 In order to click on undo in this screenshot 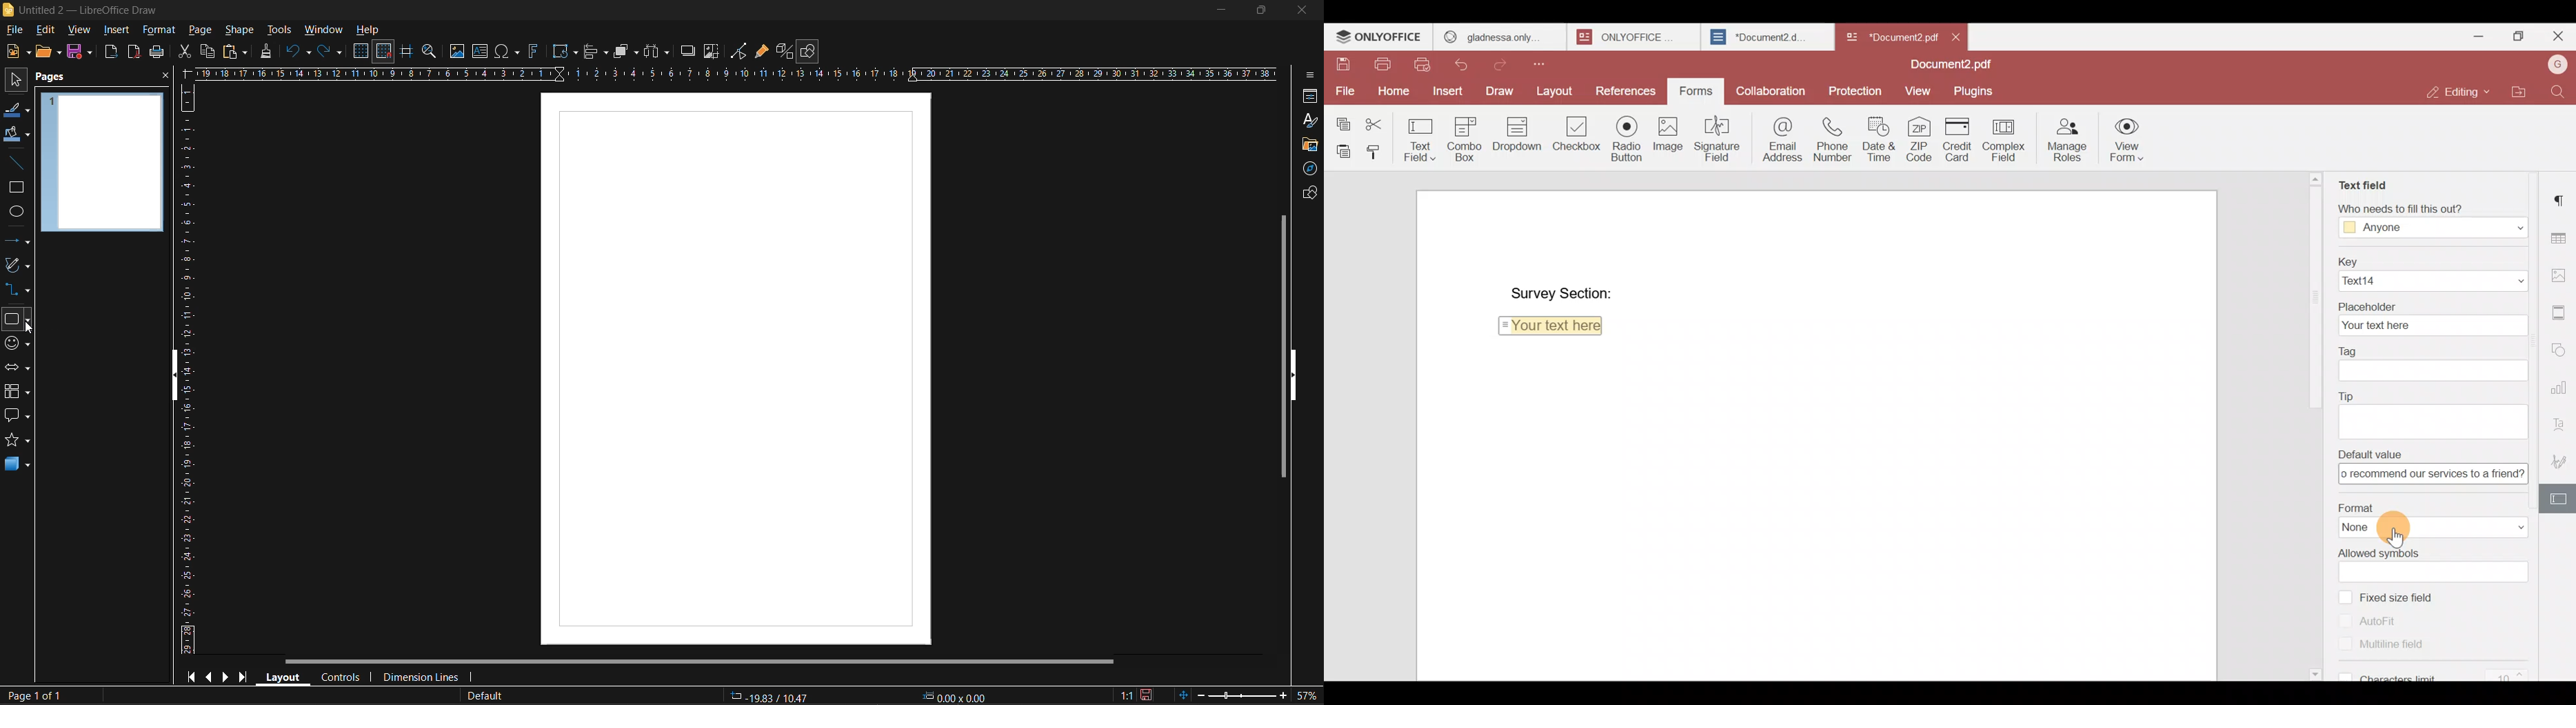, I will do `click(299, 52)`.